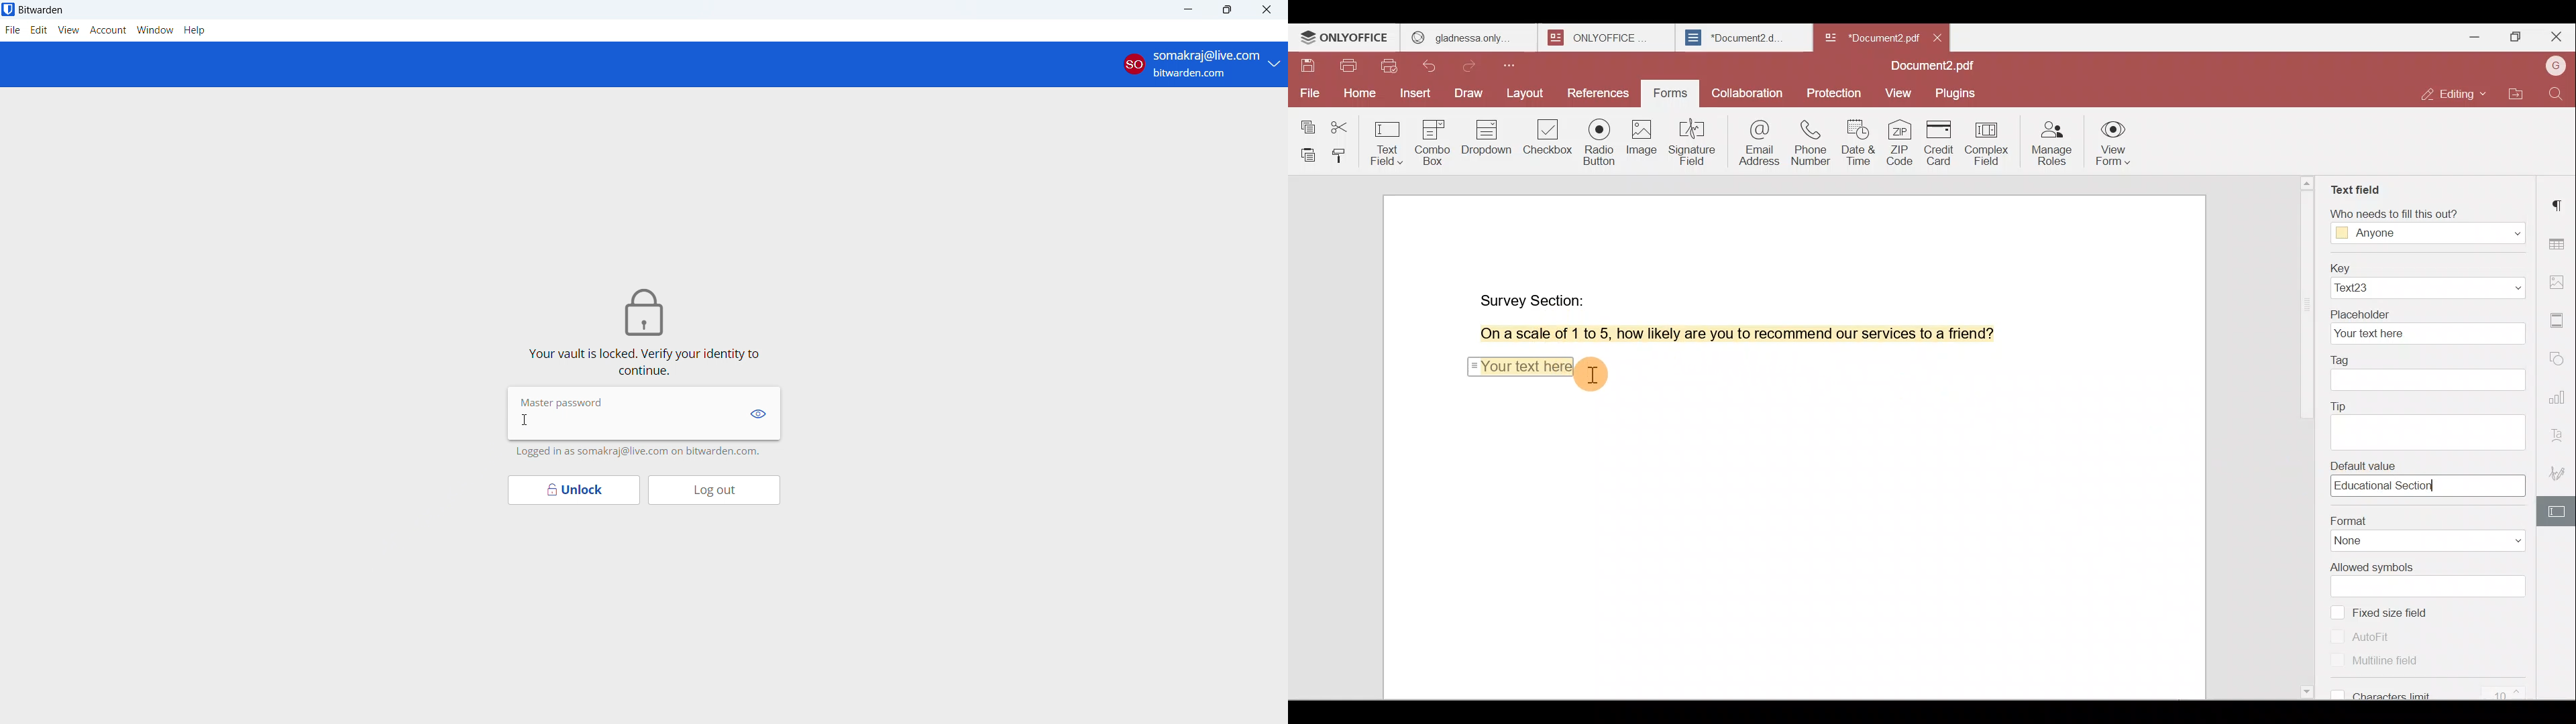  Describe the element at coordinates (155, 30) in the screenshot. I see `window` at that location.